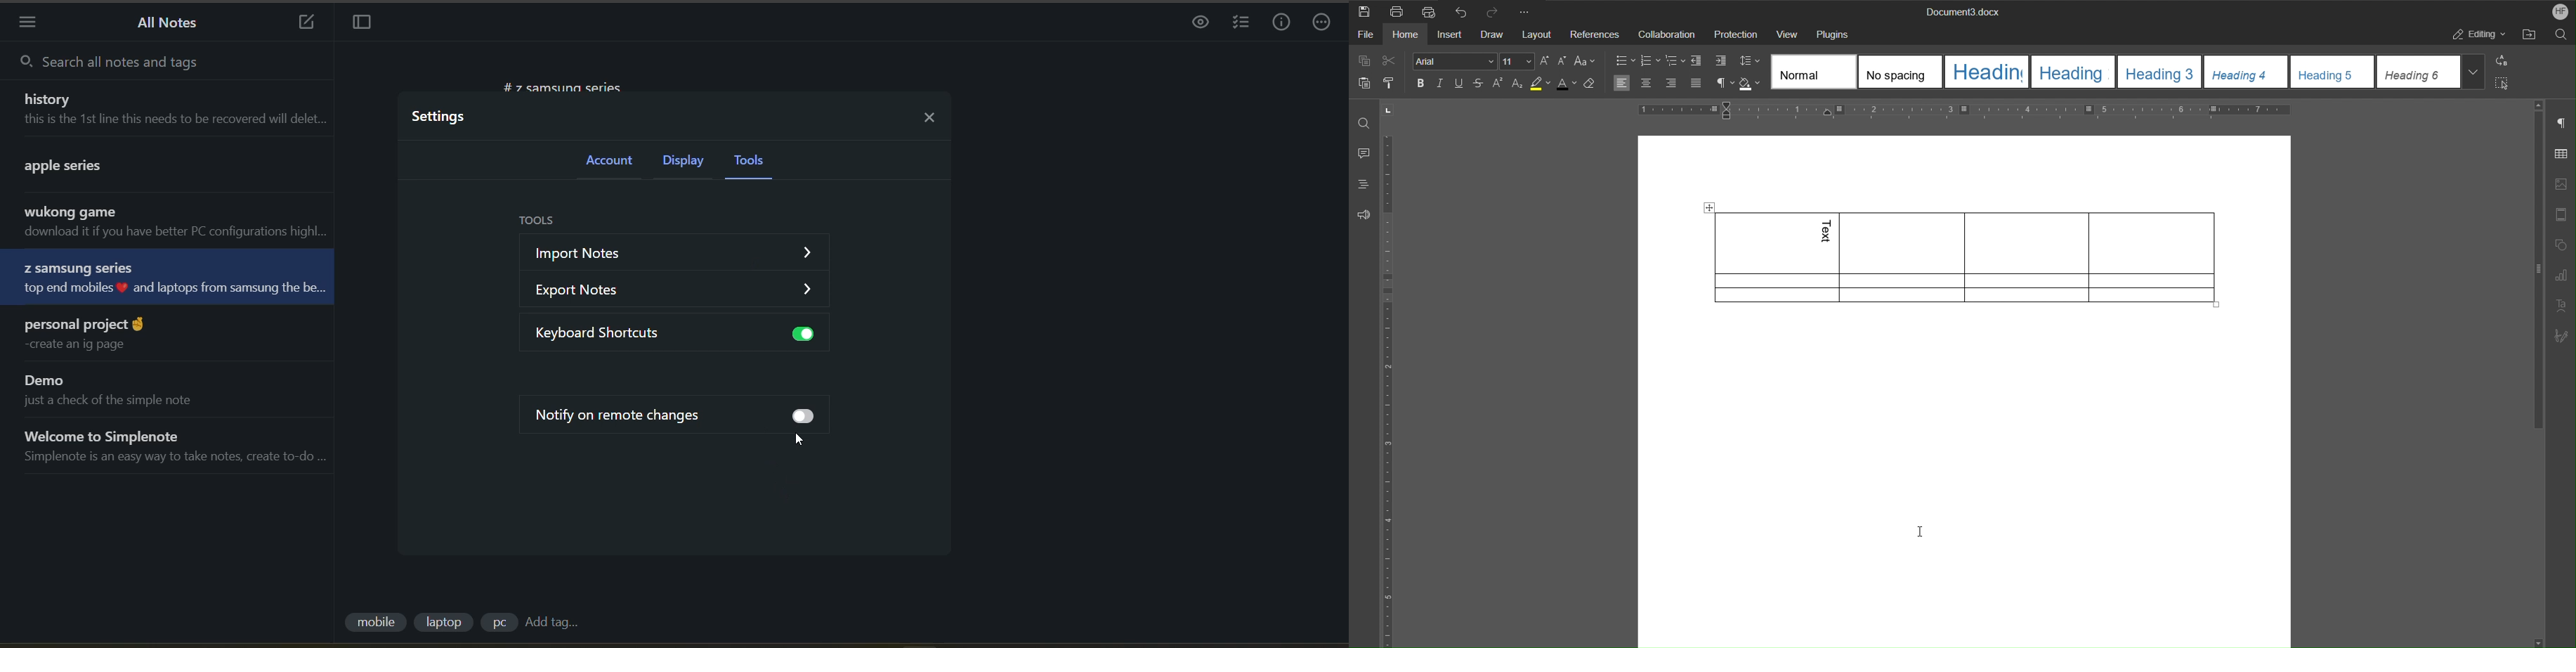  What do you see at coordinates (1650, 61) in the screenshot?
I see `Numbering` at bounding box center [1650, 61].